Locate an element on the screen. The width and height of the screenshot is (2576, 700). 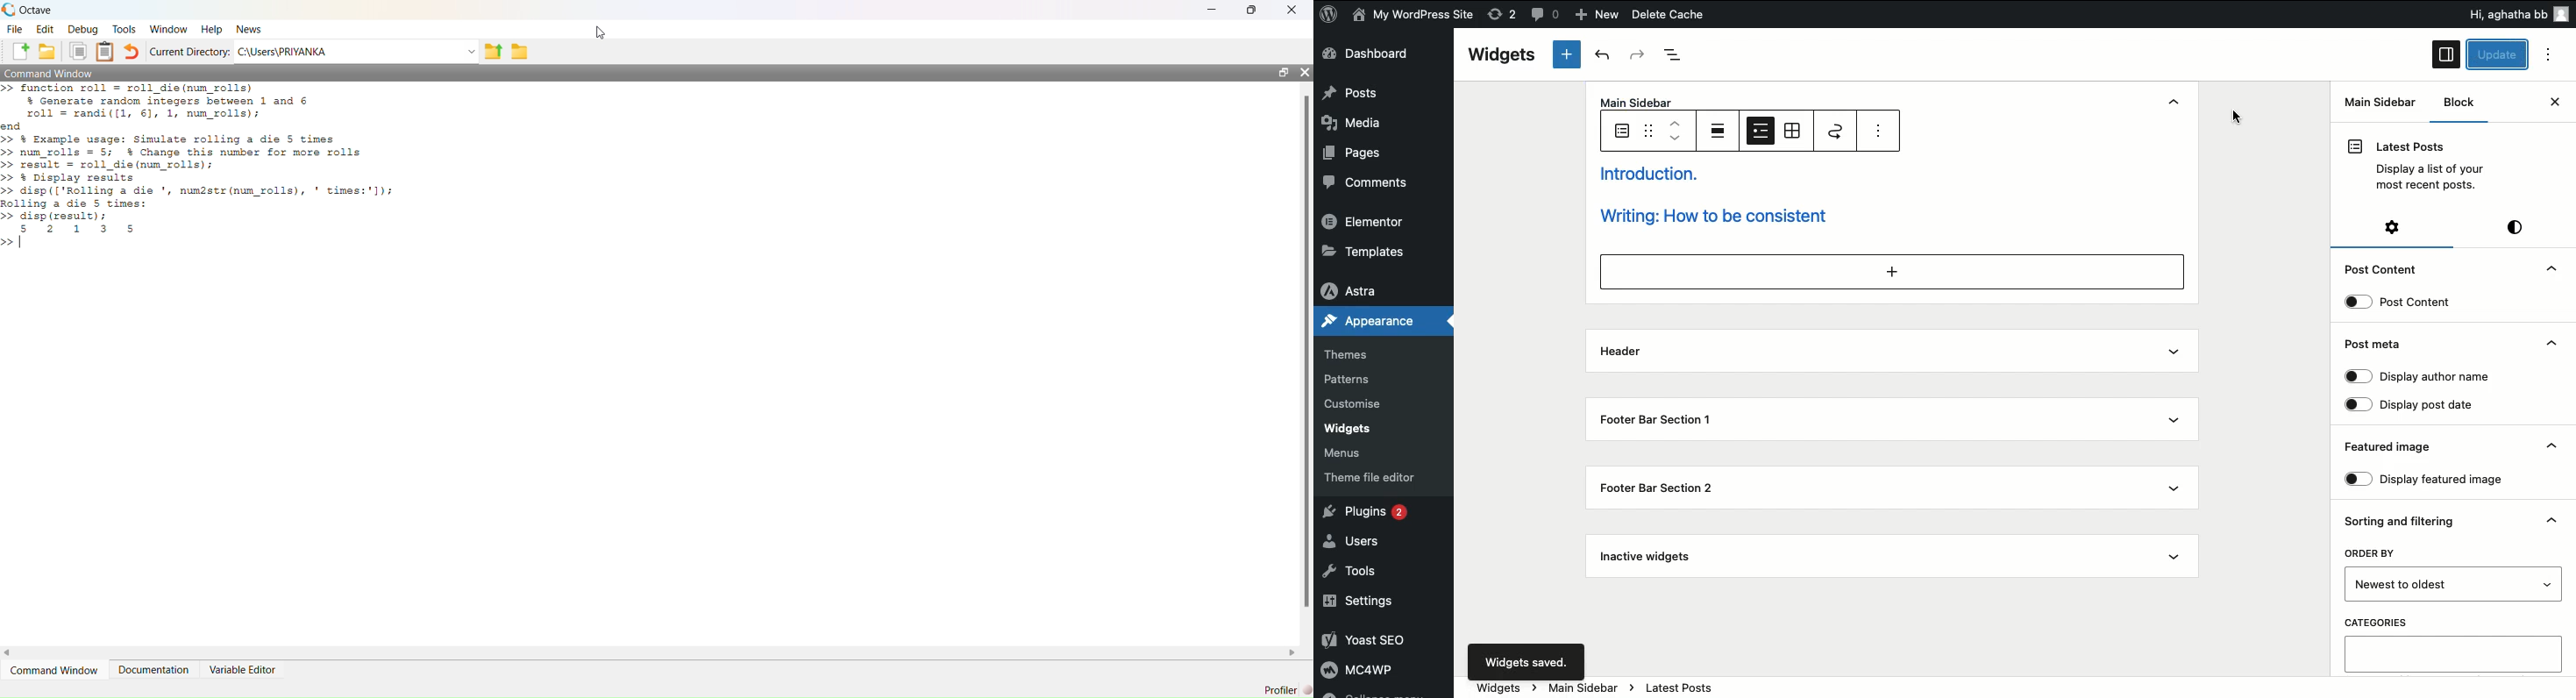
Appearance is located at coordinates (1375, 320).